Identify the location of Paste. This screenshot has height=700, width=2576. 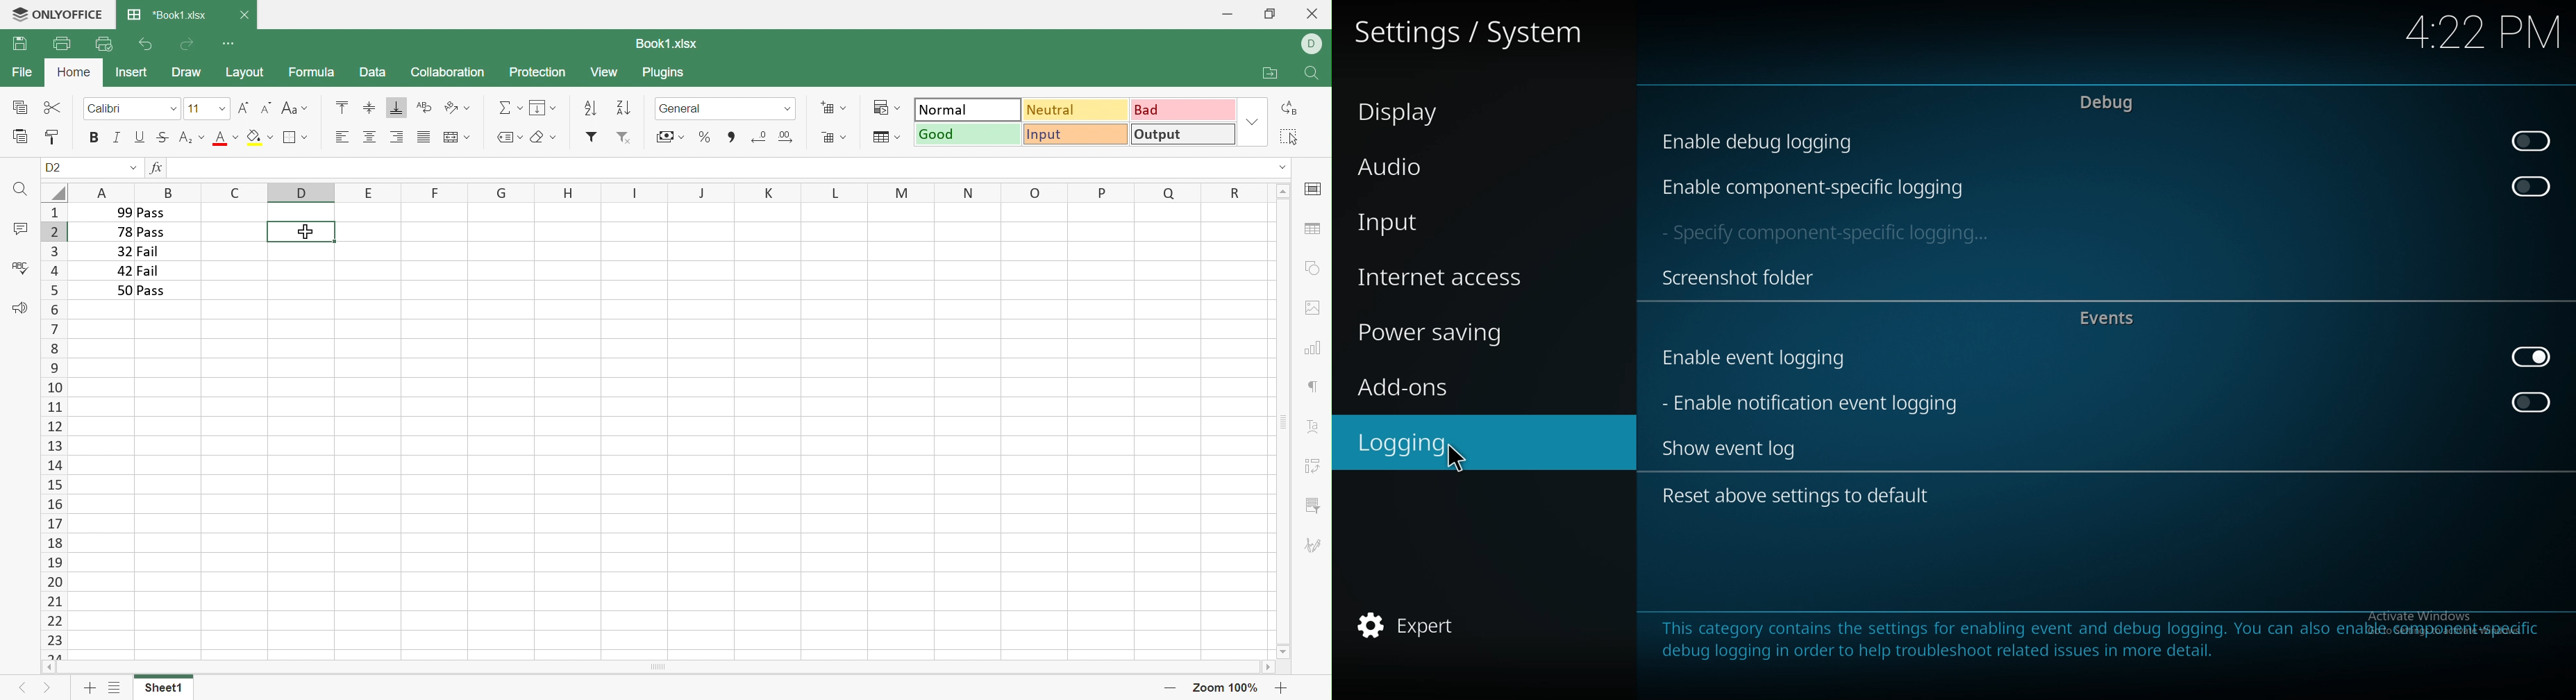
(21, 137).